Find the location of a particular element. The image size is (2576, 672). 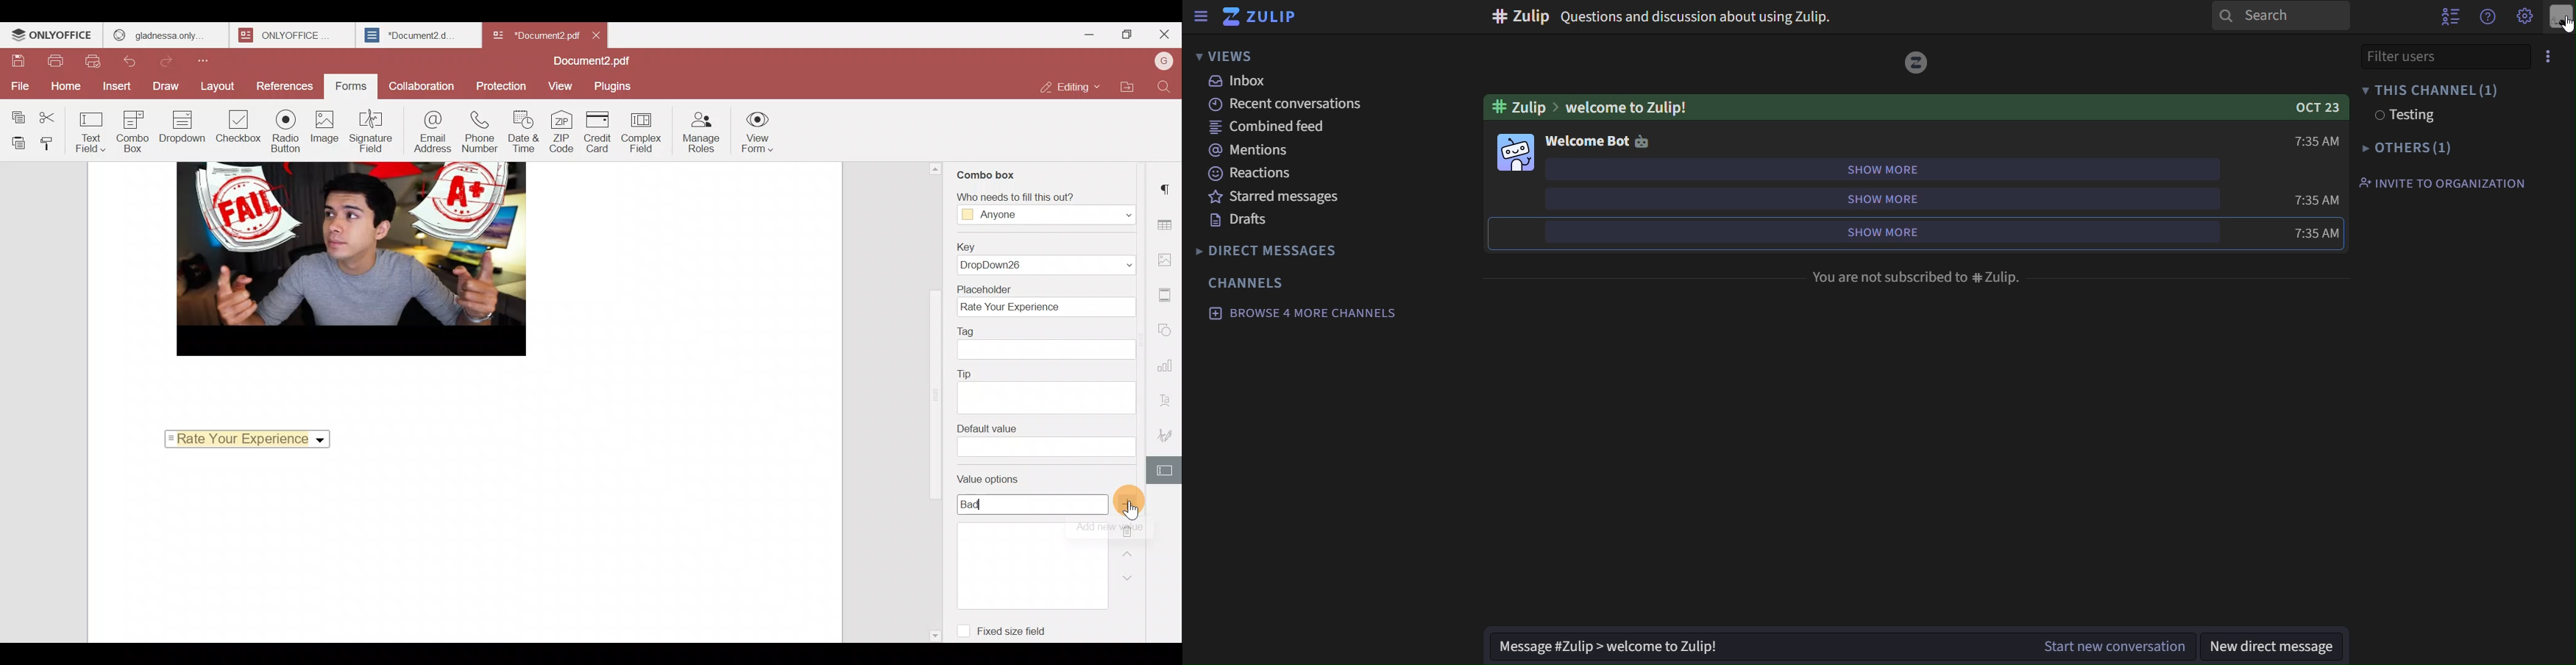

Image is located at coordinates (325, 129).